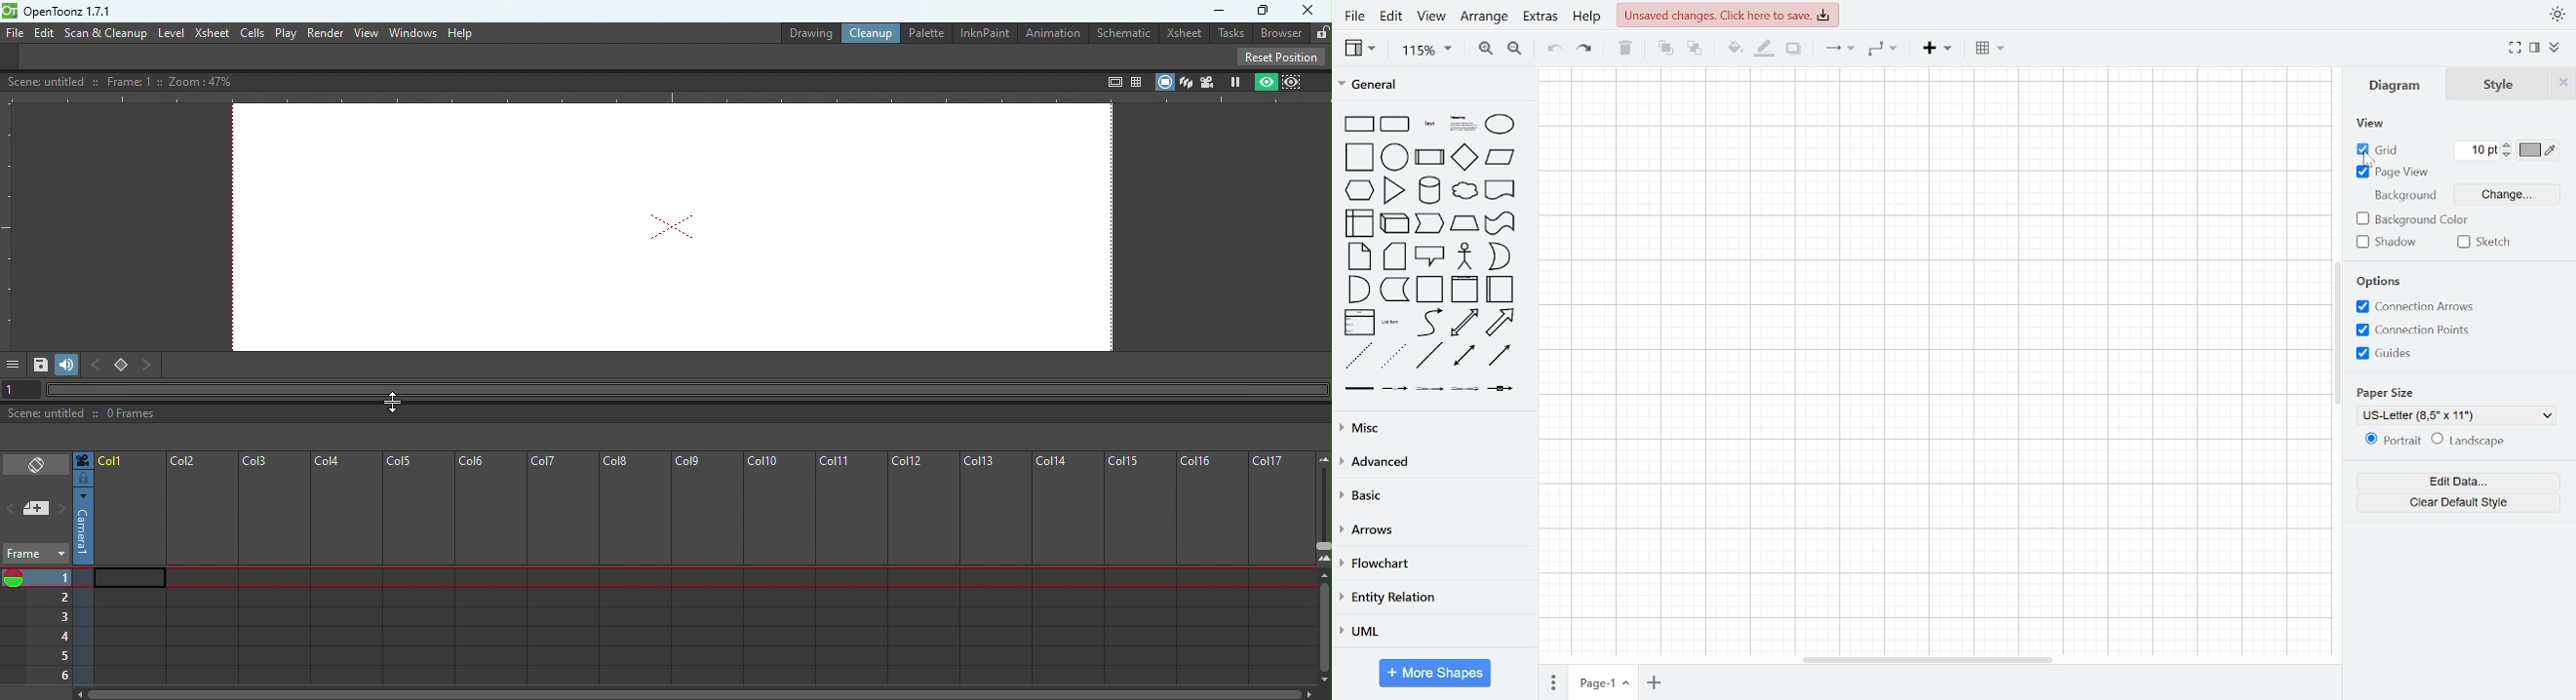 This screenshot has width=2576, height=700. What do you see at coordinates (1431, 462) in the screenshot?
I see `advanced` at bounding box center [1431, 462].